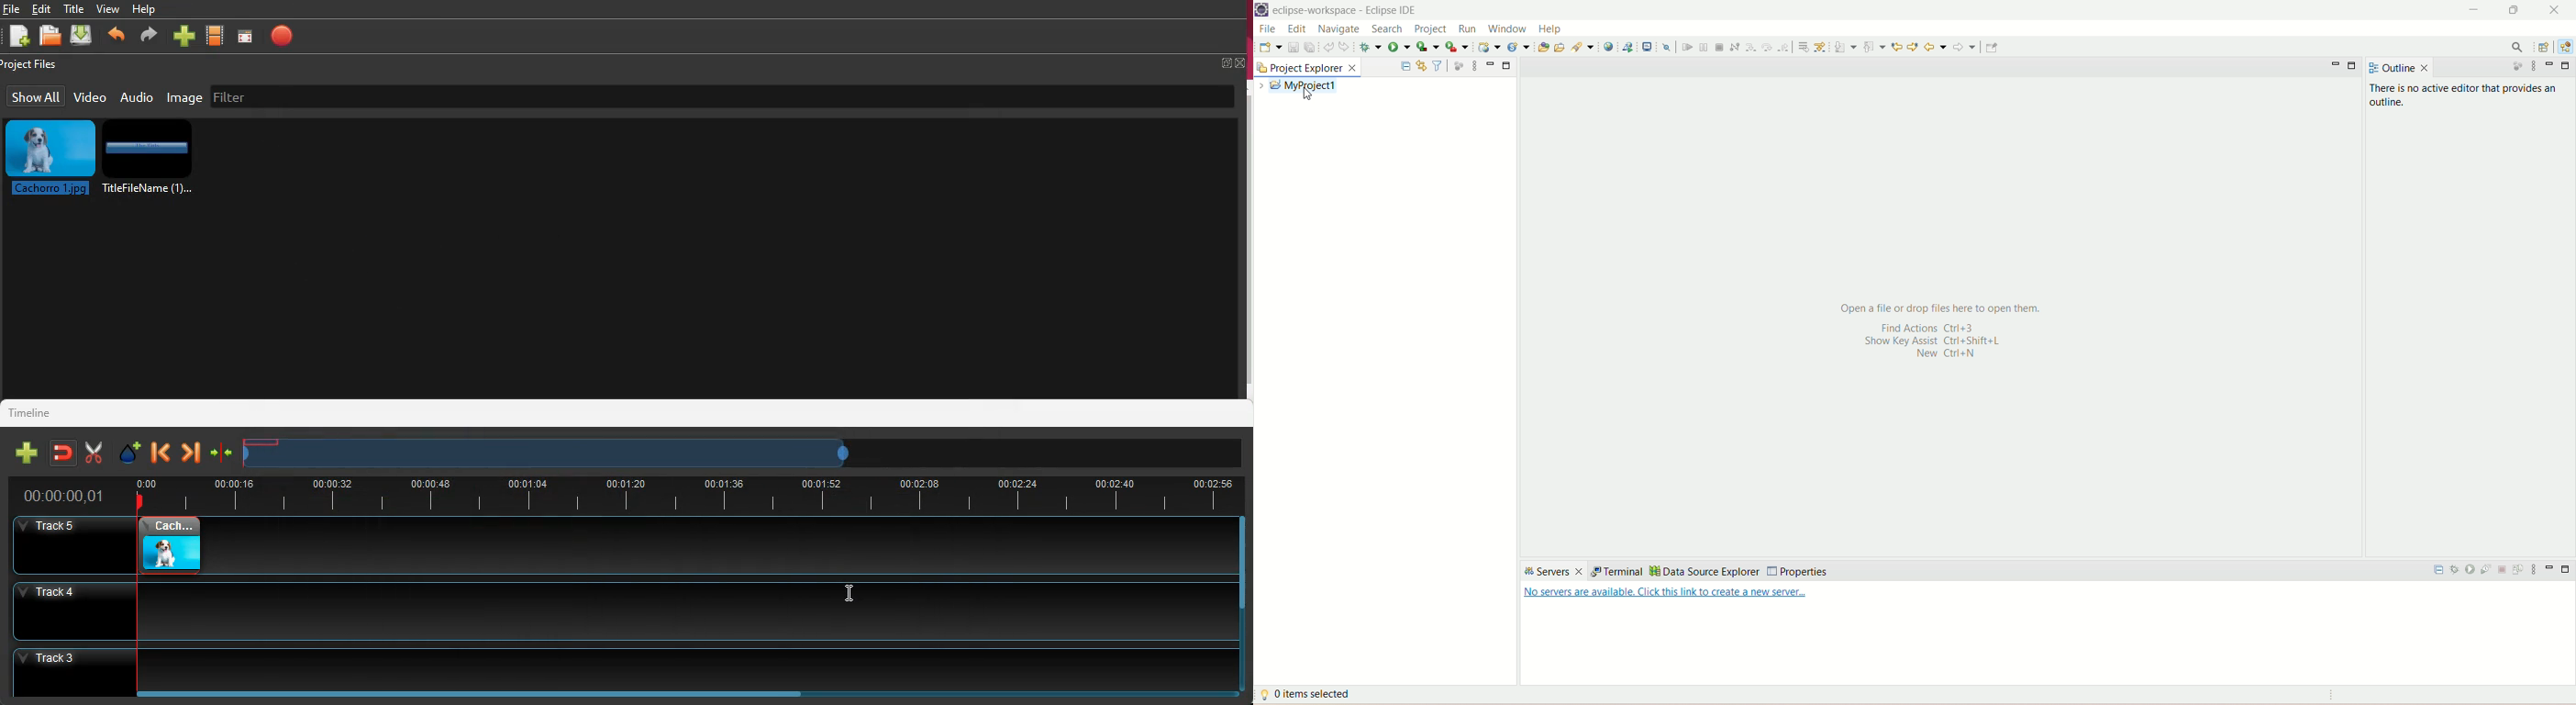 This screenshot has width=2576, height=728. Describe the element at coordinates (1666, 47) in the screenshot. I see `skip all breakpoints` at that location.